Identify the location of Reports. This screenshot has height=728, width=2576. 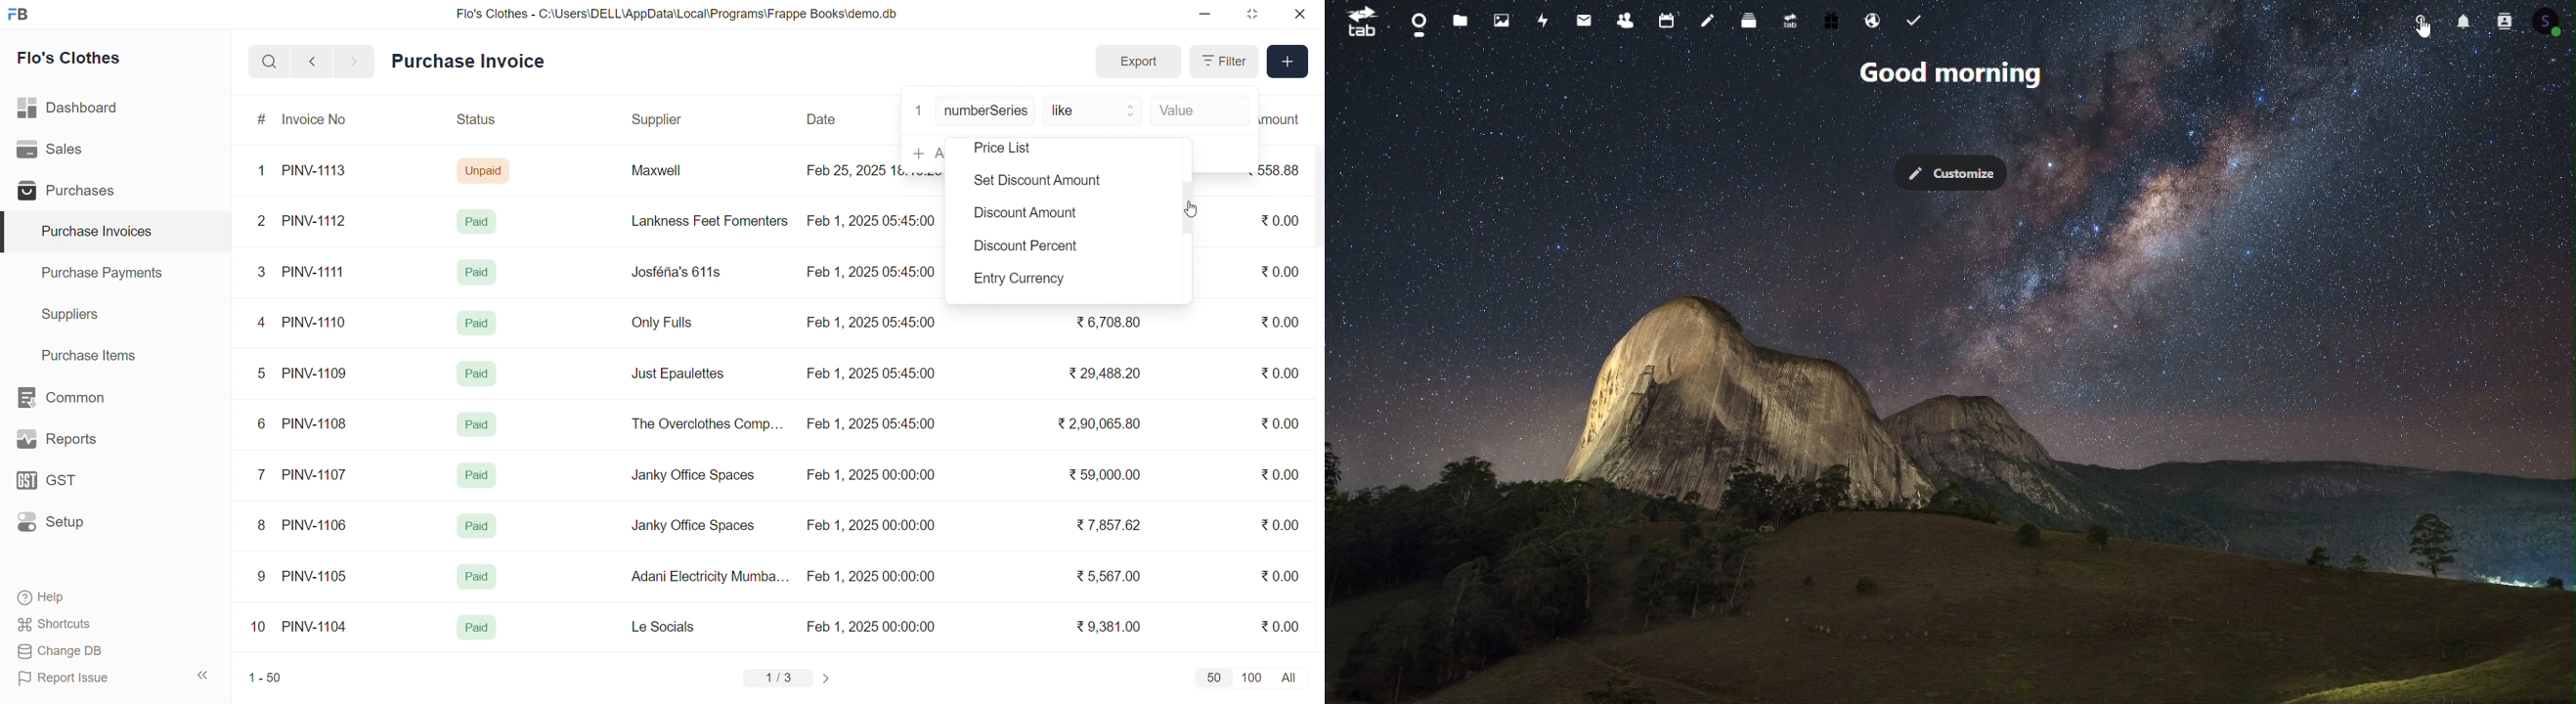
(73, 442).